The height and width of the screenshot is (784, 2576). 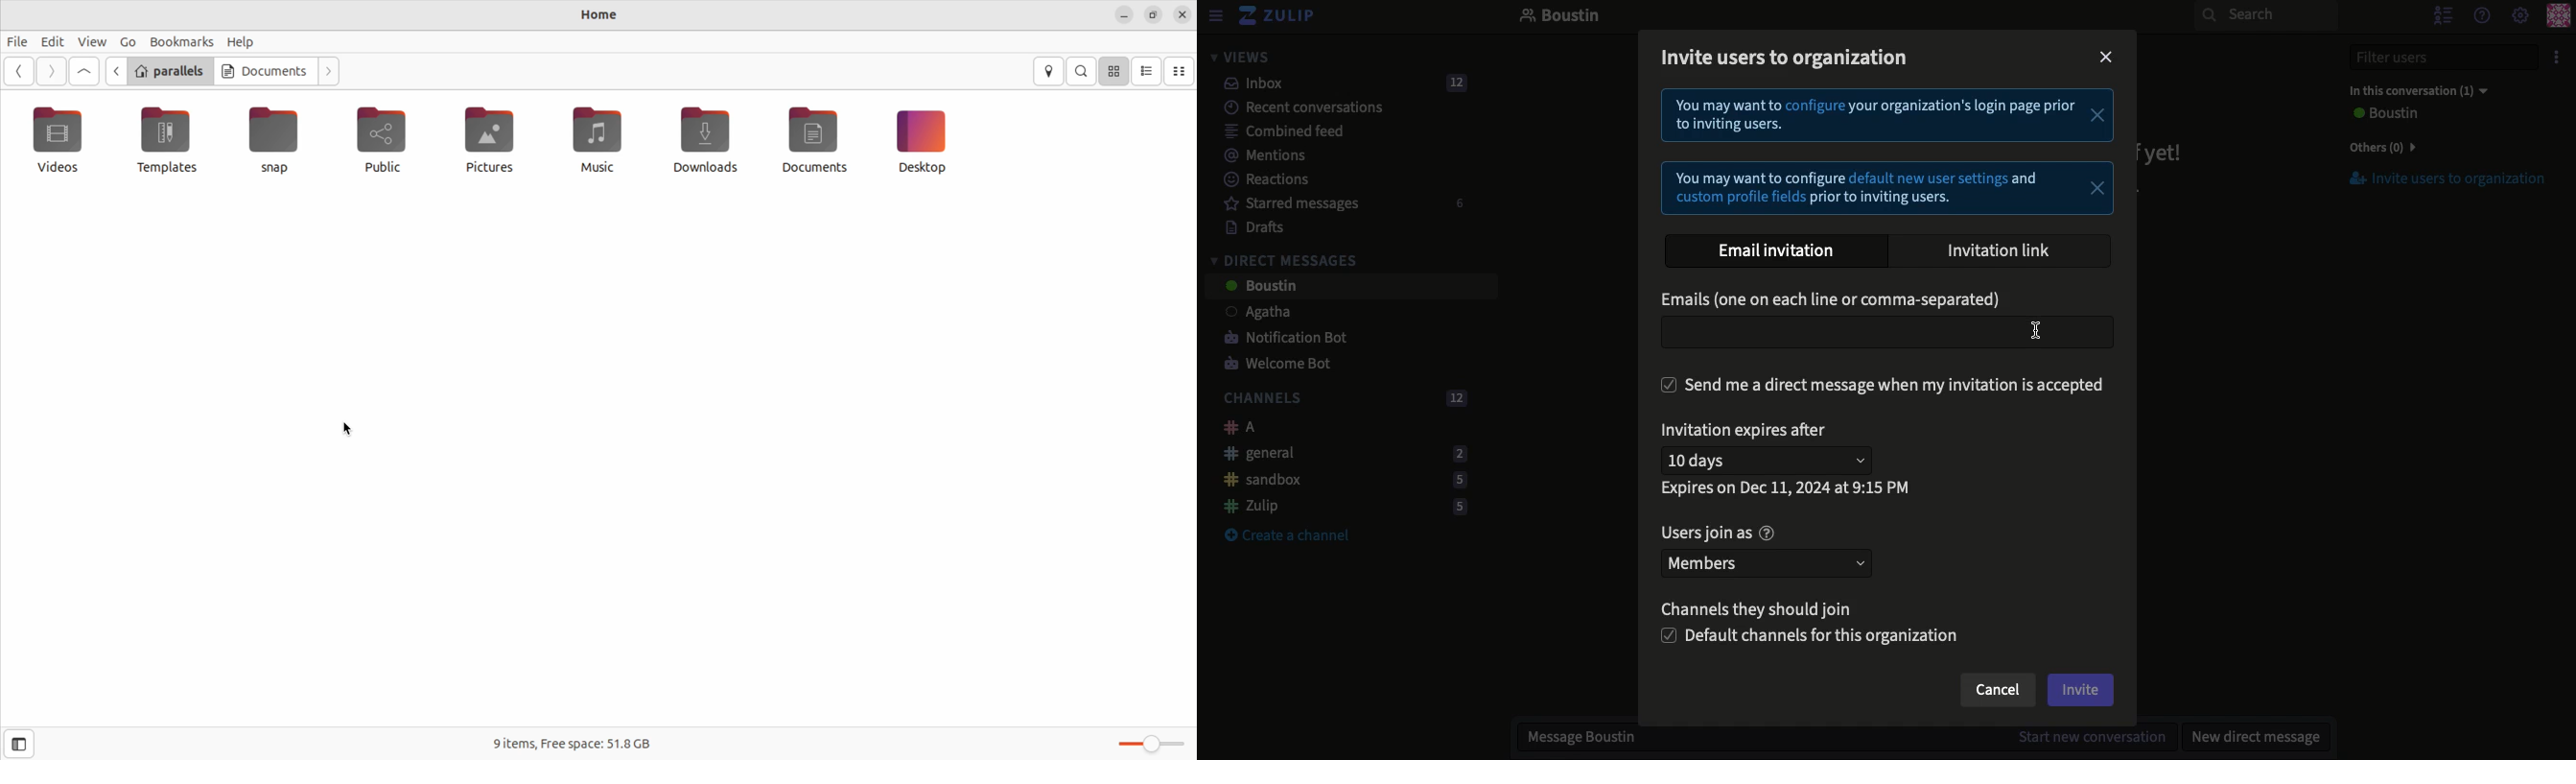 I want to click on close, so click(x=1183, y=15).